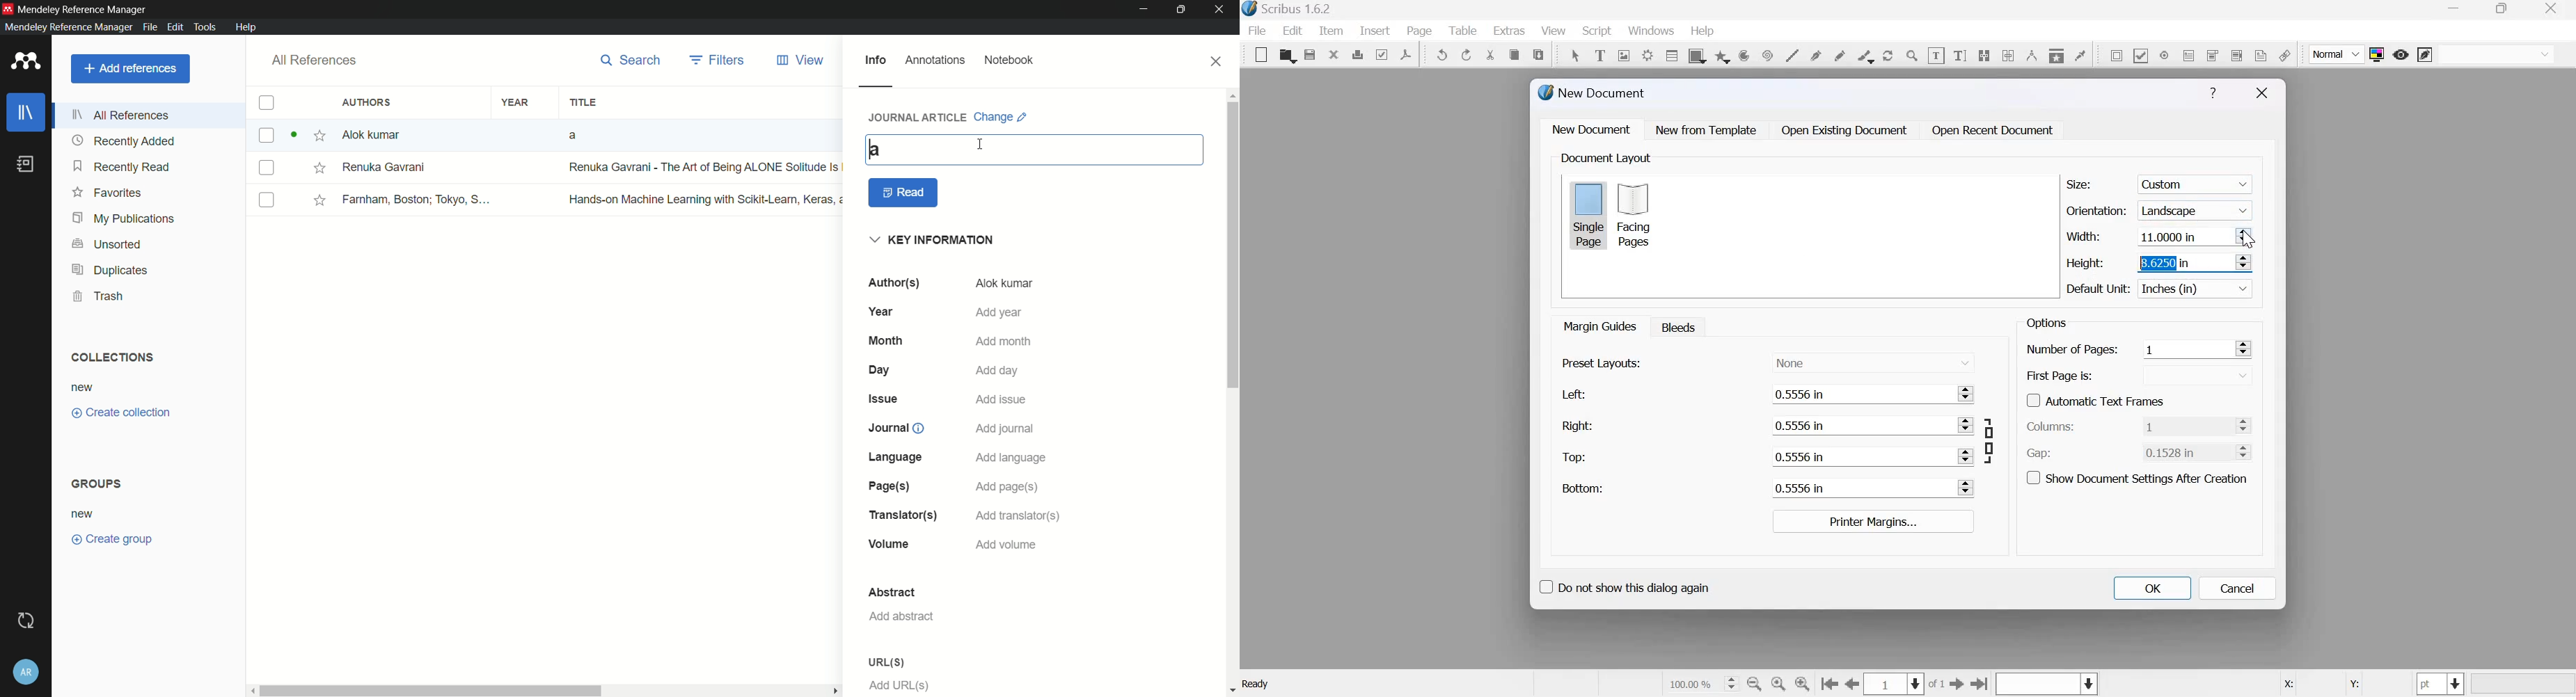 This screenshot has width=2576, height=700. I want to click on maximize, so click(1184, 10).